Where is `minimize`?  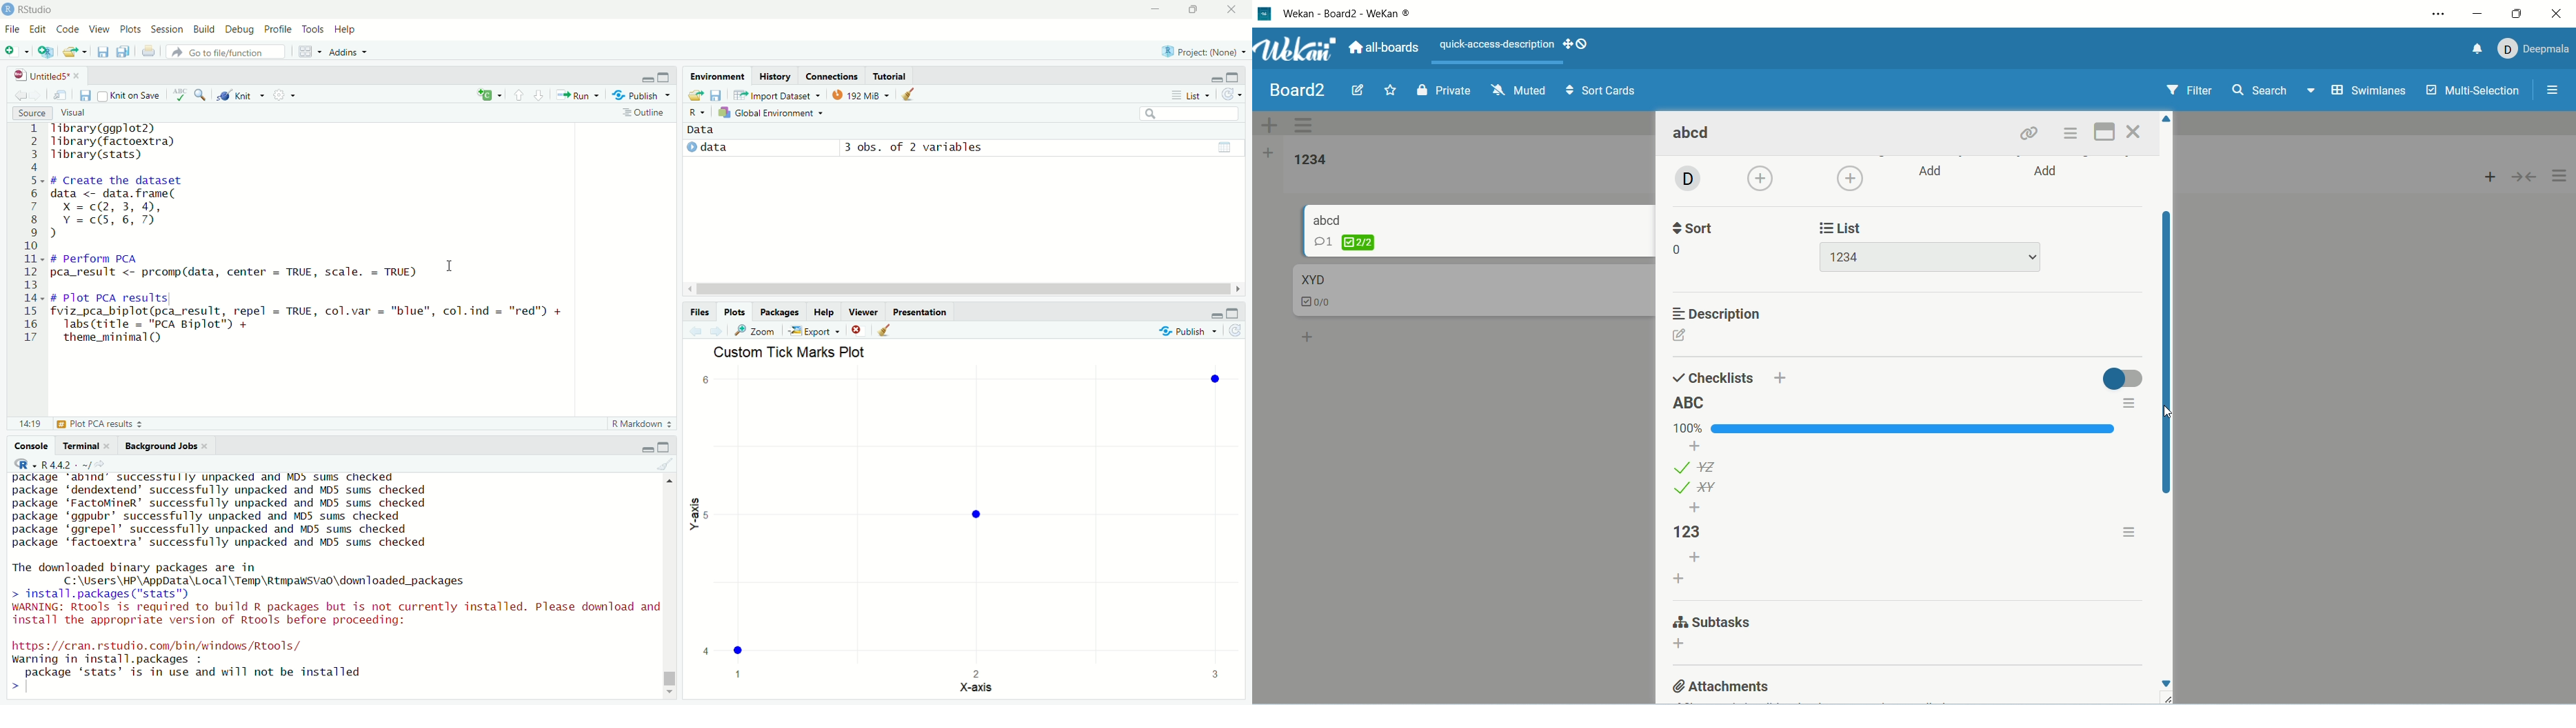
minimize is located at coordinates (649, 78).